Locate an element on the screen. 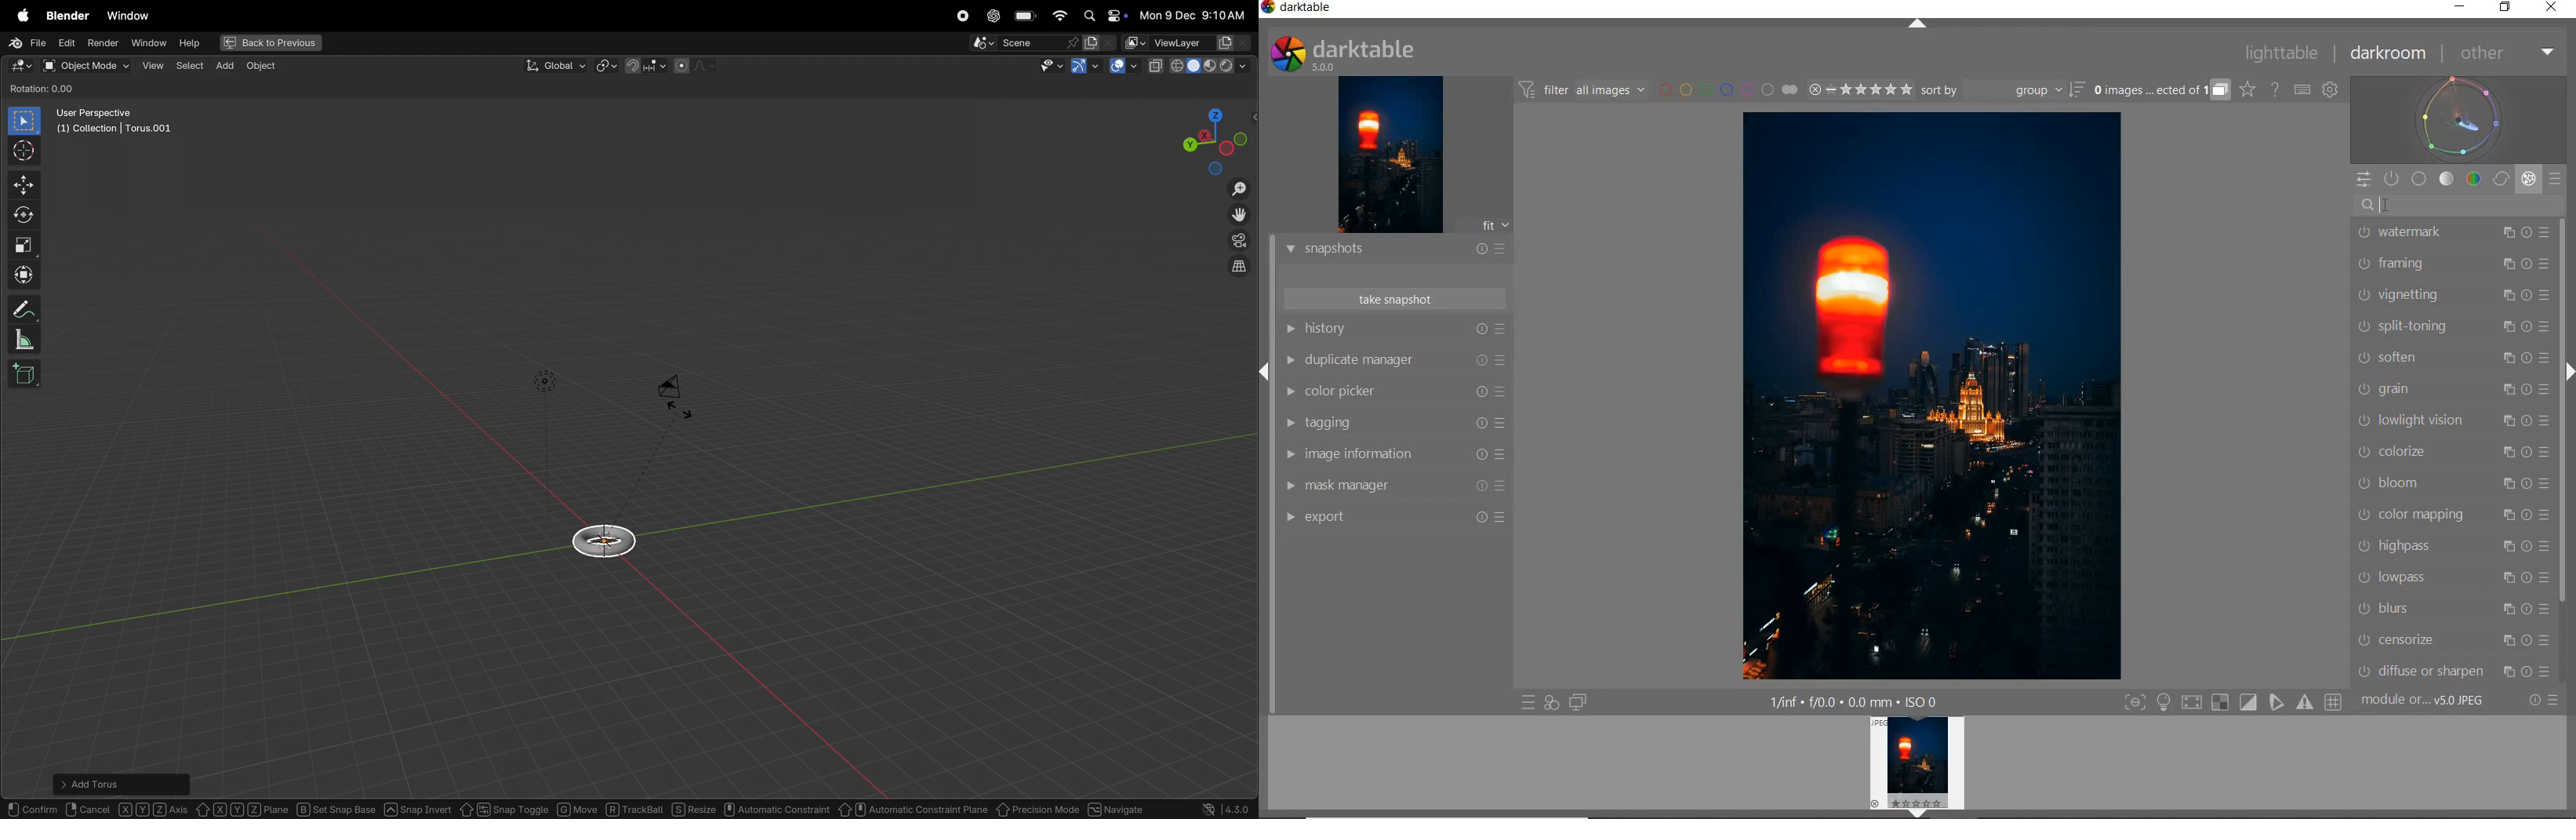 This screenshot has width=2576, height=840. Reset is located at coordinates (2527, 420).